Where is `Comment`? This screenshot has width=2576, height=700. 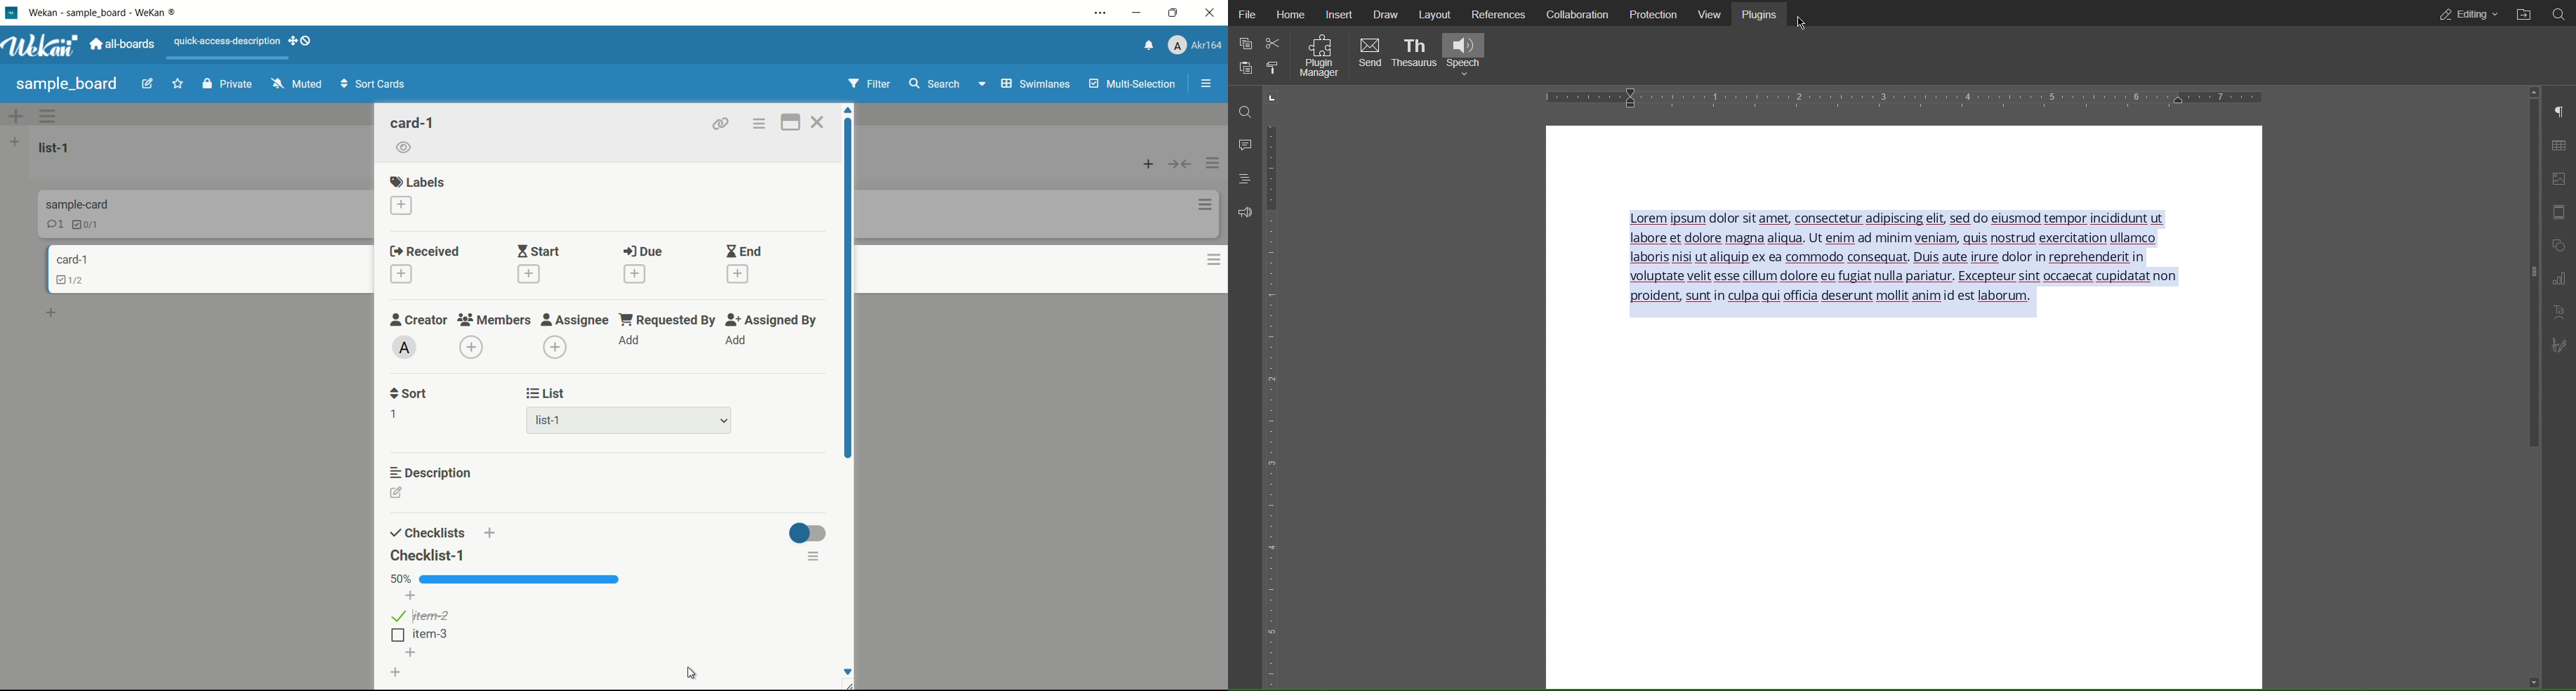 Comment is located at coordinates (1241, 144).